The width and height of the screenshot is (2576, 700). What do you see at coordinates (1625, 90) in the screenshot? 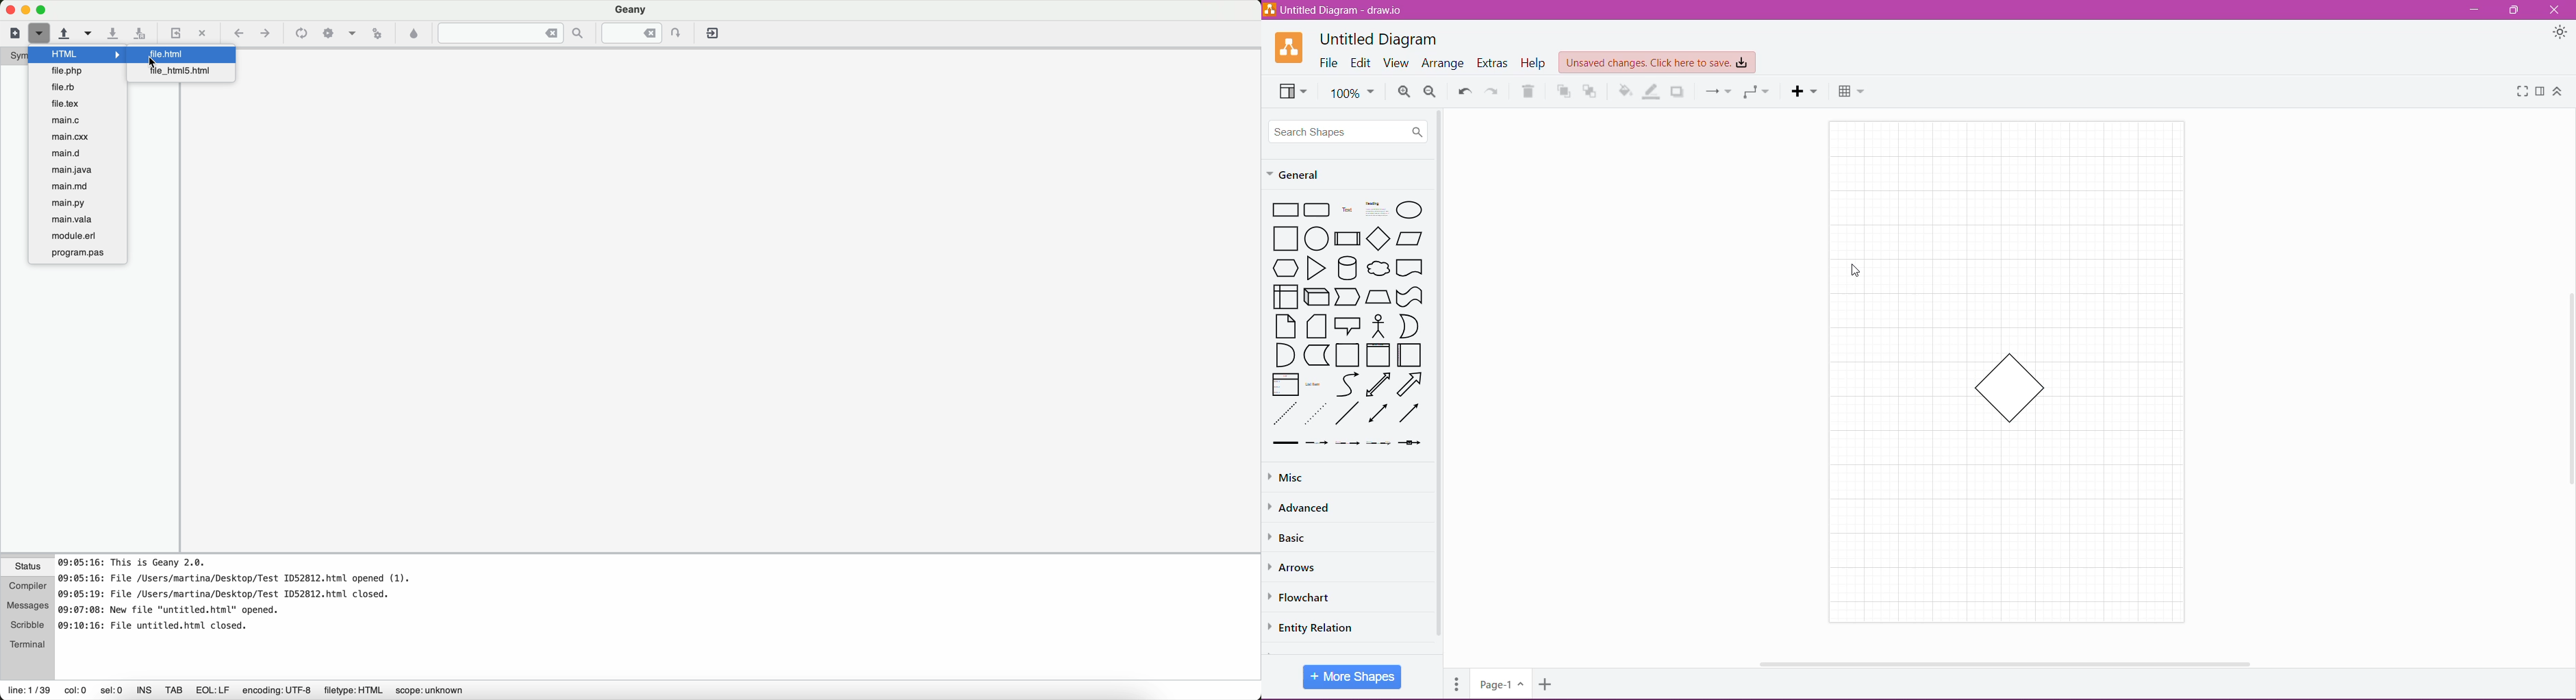
I see `Fill Color` at bounding box center [1625, 90].